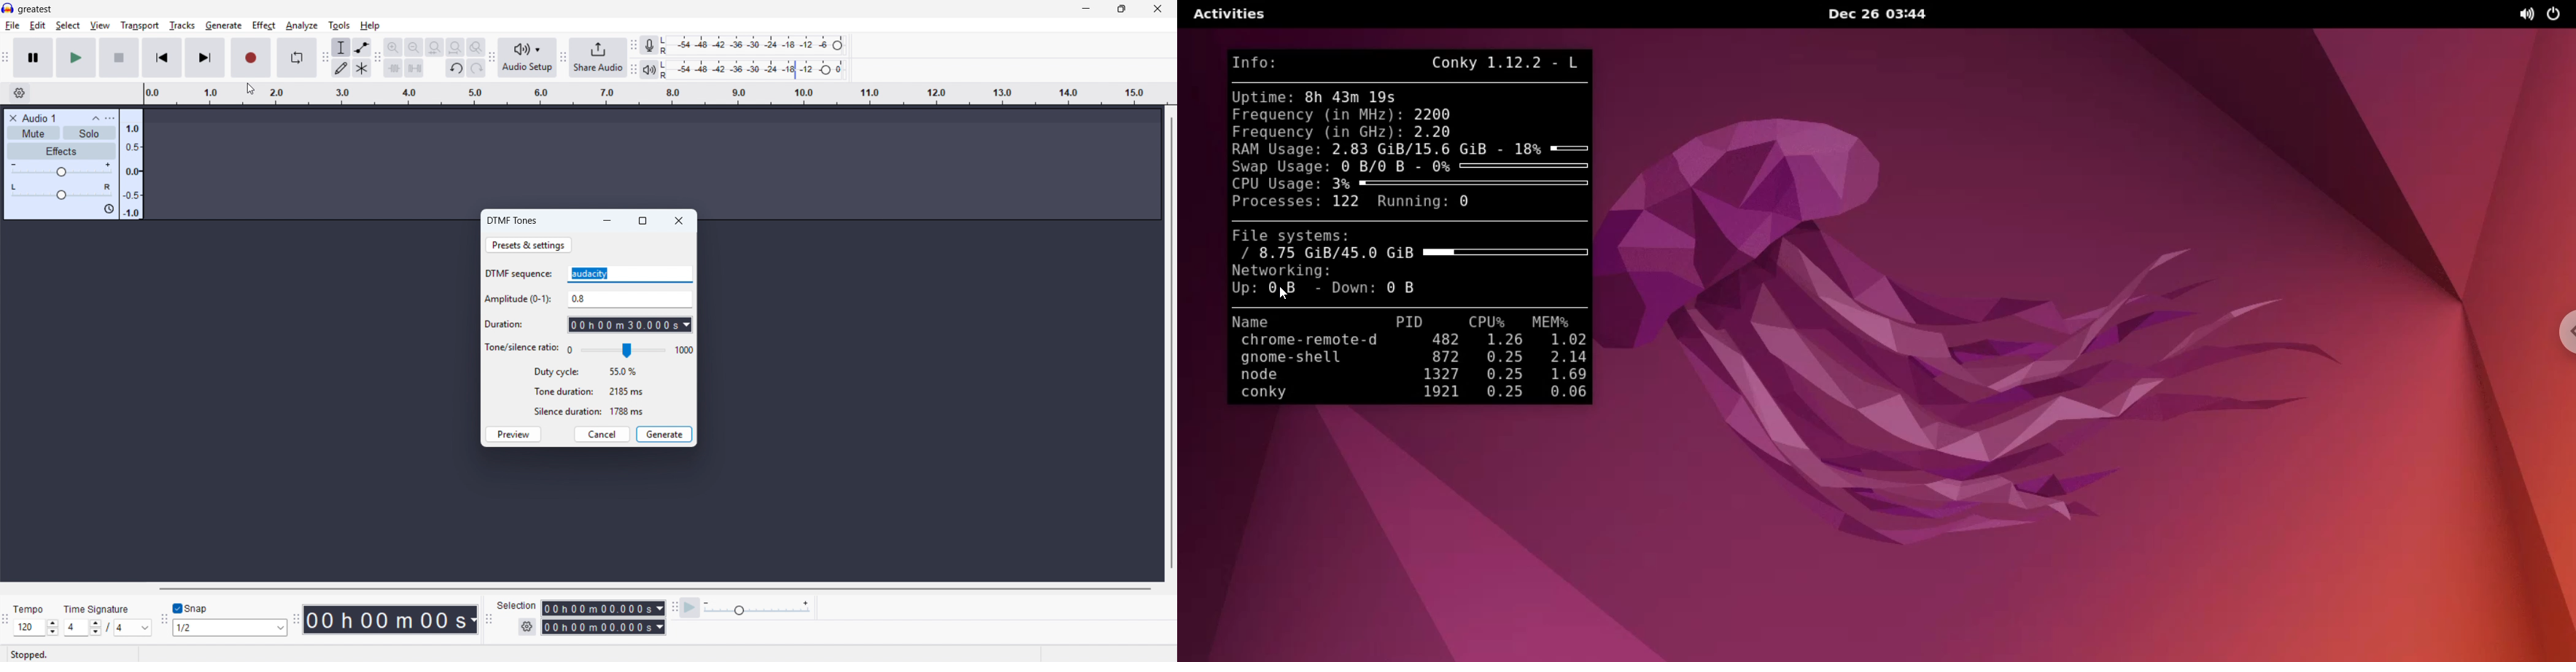  What do you see at coordinates (182, 25) in the screenshot?
I see `tracks` at bounding box center [182, 25].